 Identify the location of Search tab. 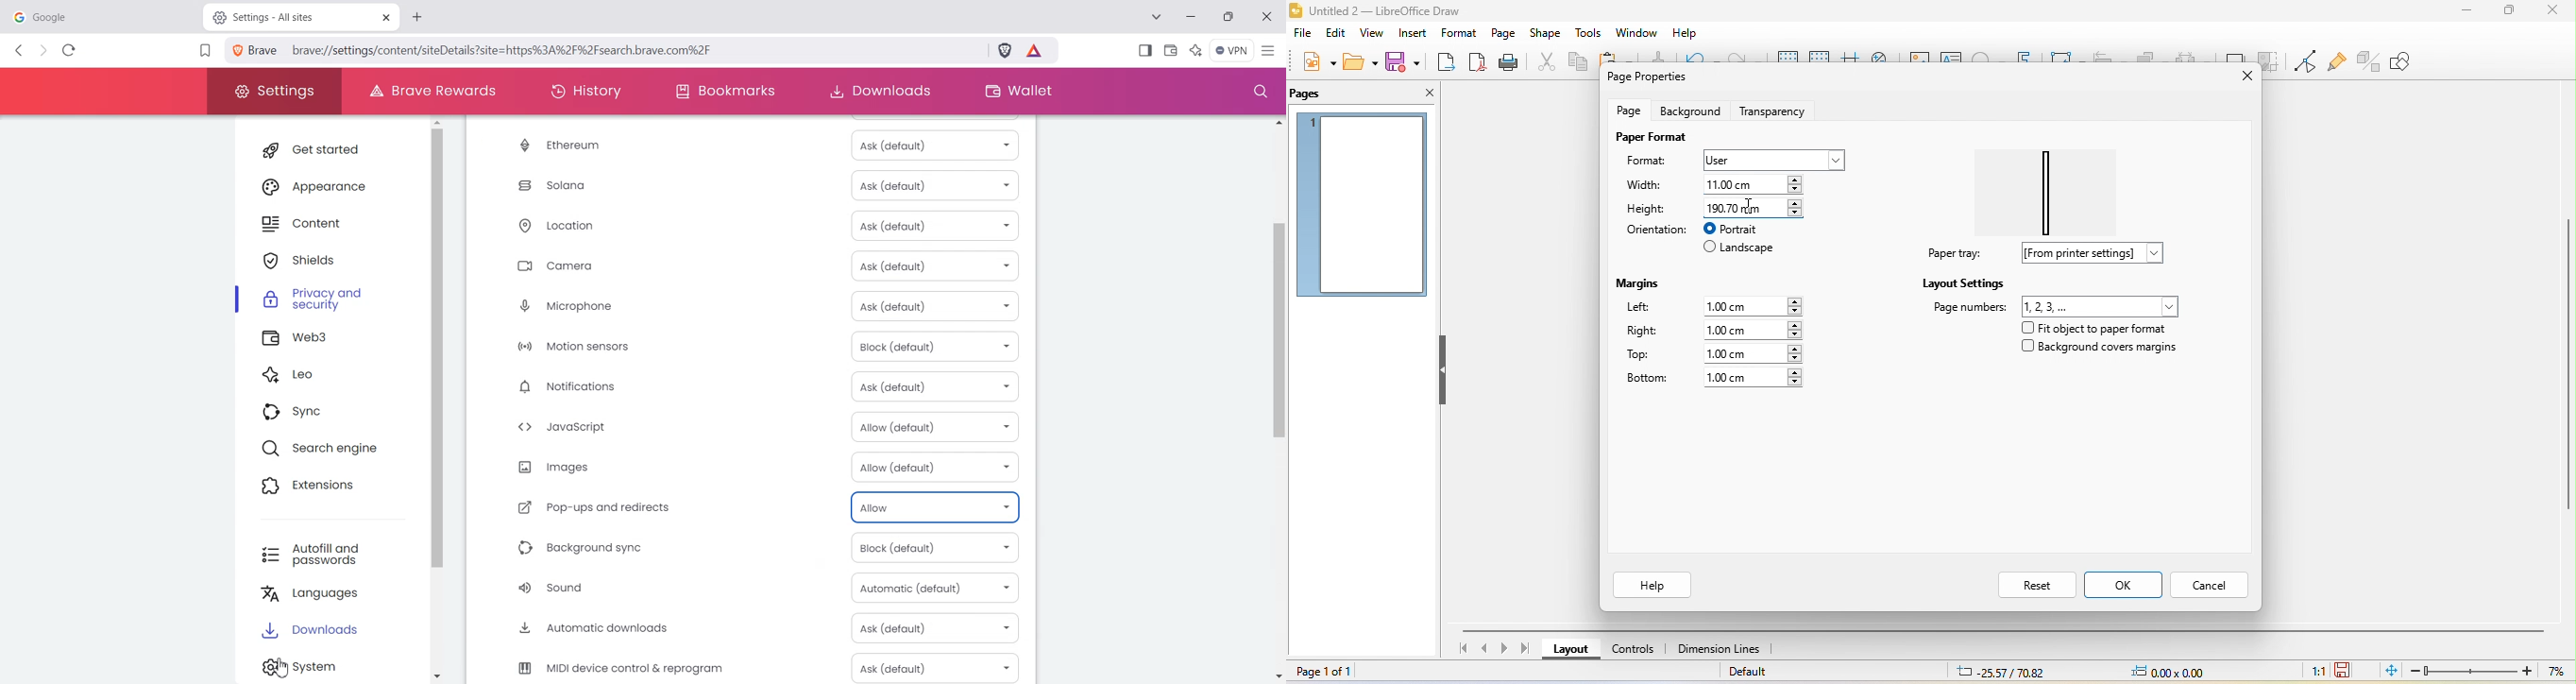
(1159, 18).